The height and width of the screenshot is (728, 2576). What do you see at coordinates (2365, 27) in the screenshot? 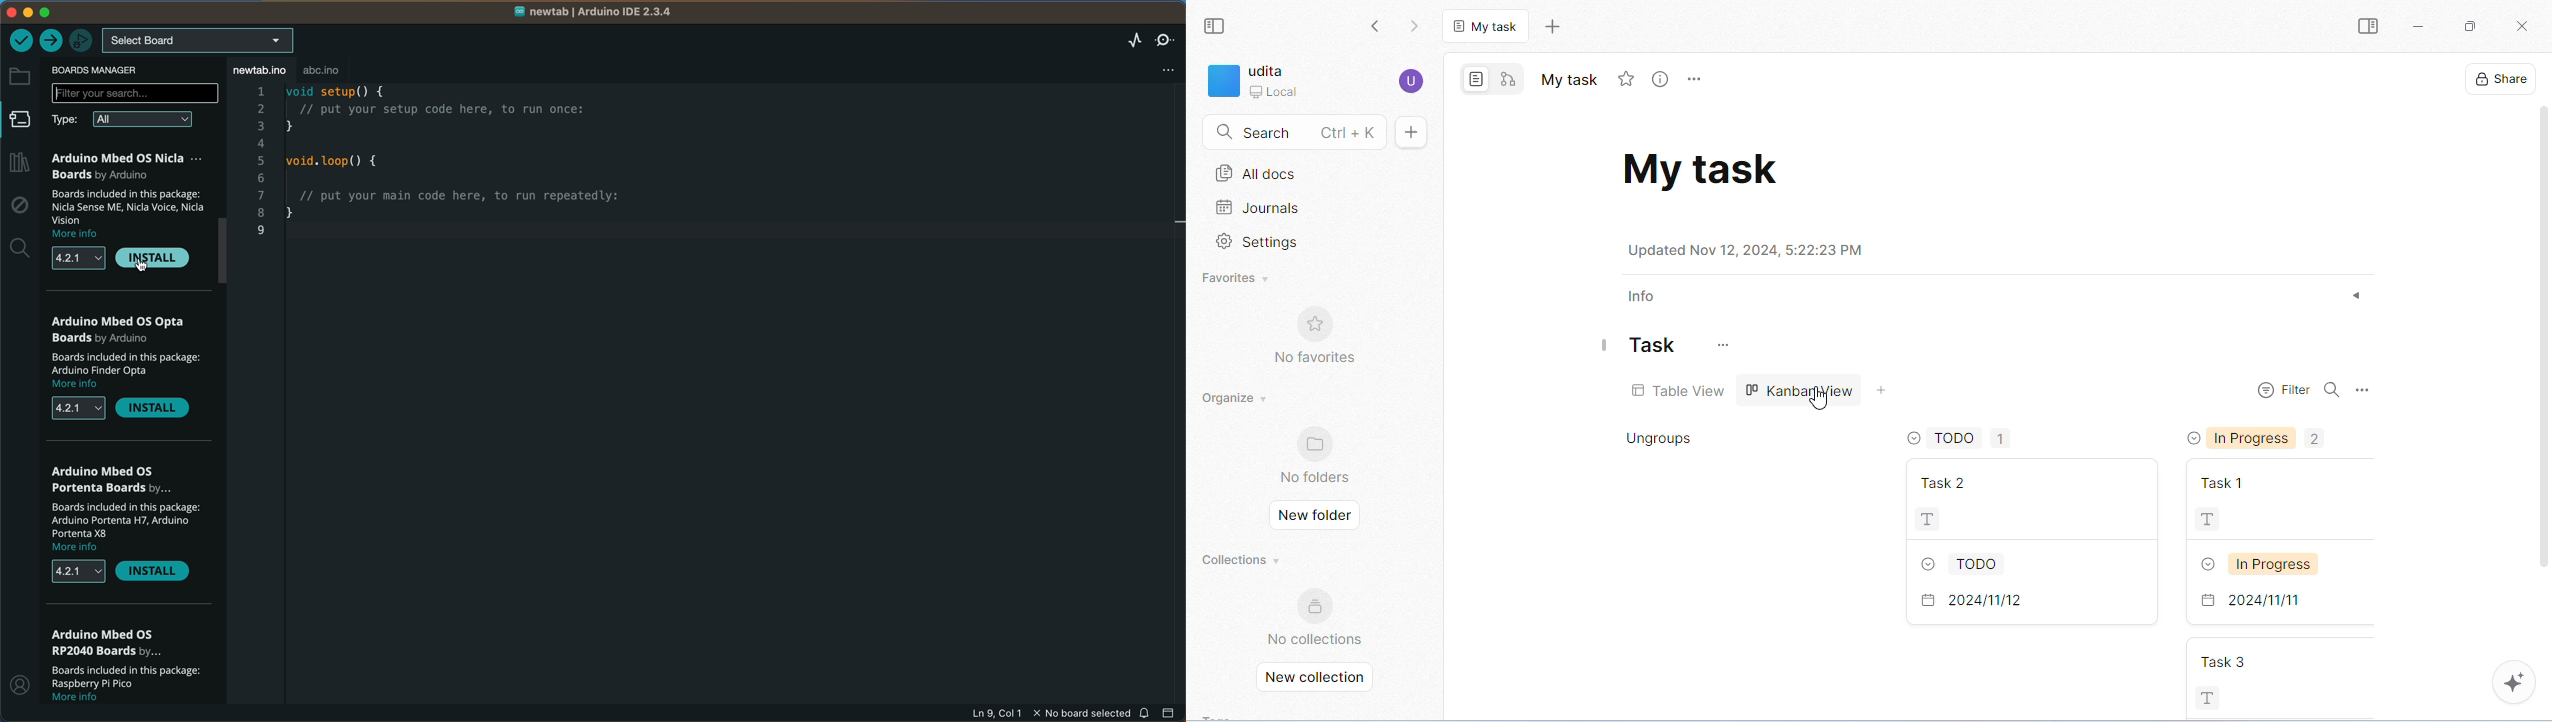
I see `open side bar` at bounding box center [2365, 27].